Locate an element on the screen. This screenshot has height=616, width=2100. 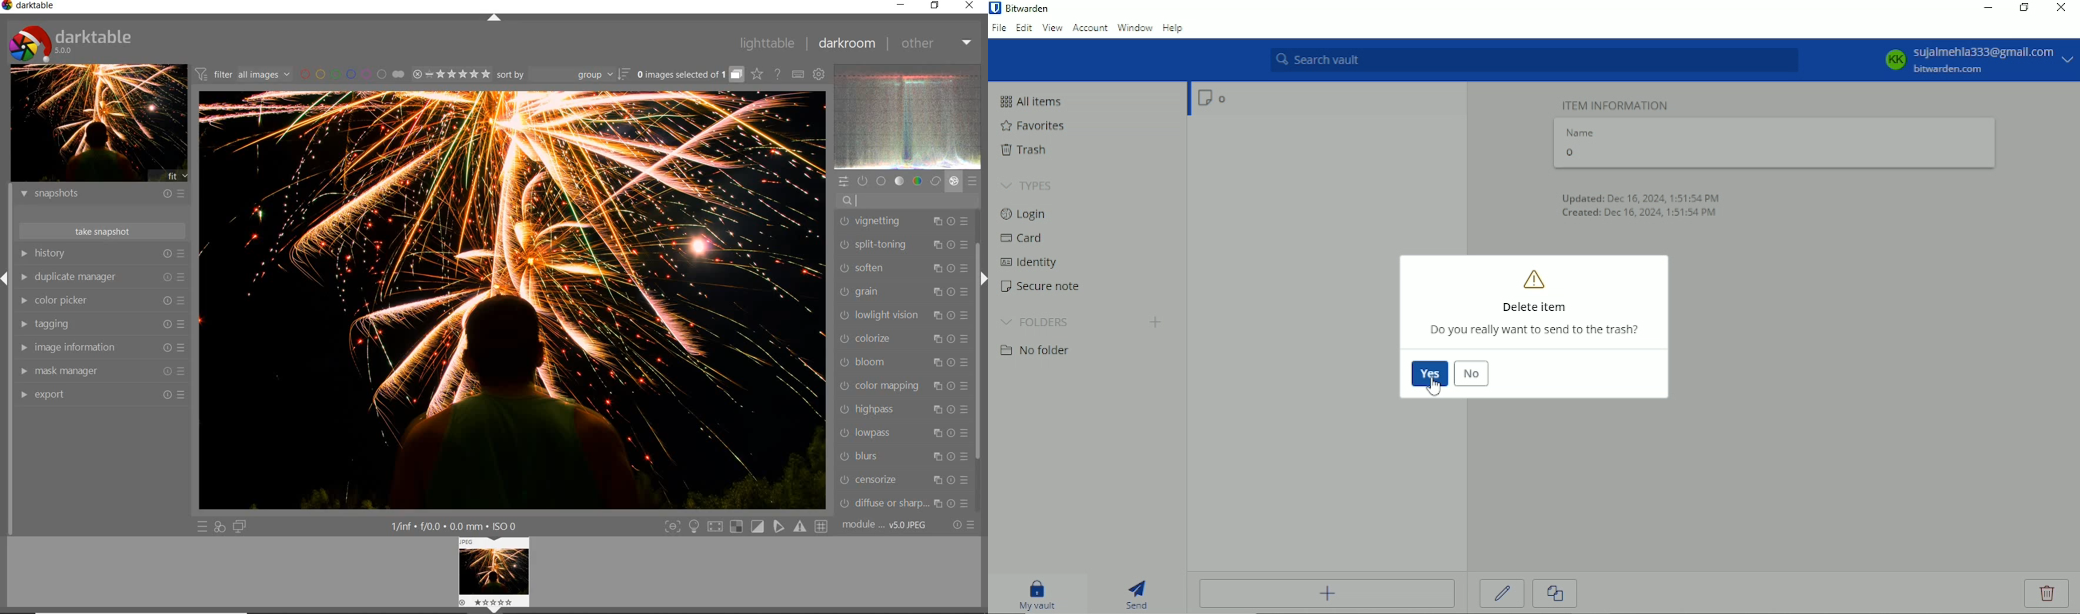
mask manager is located at coordinates (101, 371).